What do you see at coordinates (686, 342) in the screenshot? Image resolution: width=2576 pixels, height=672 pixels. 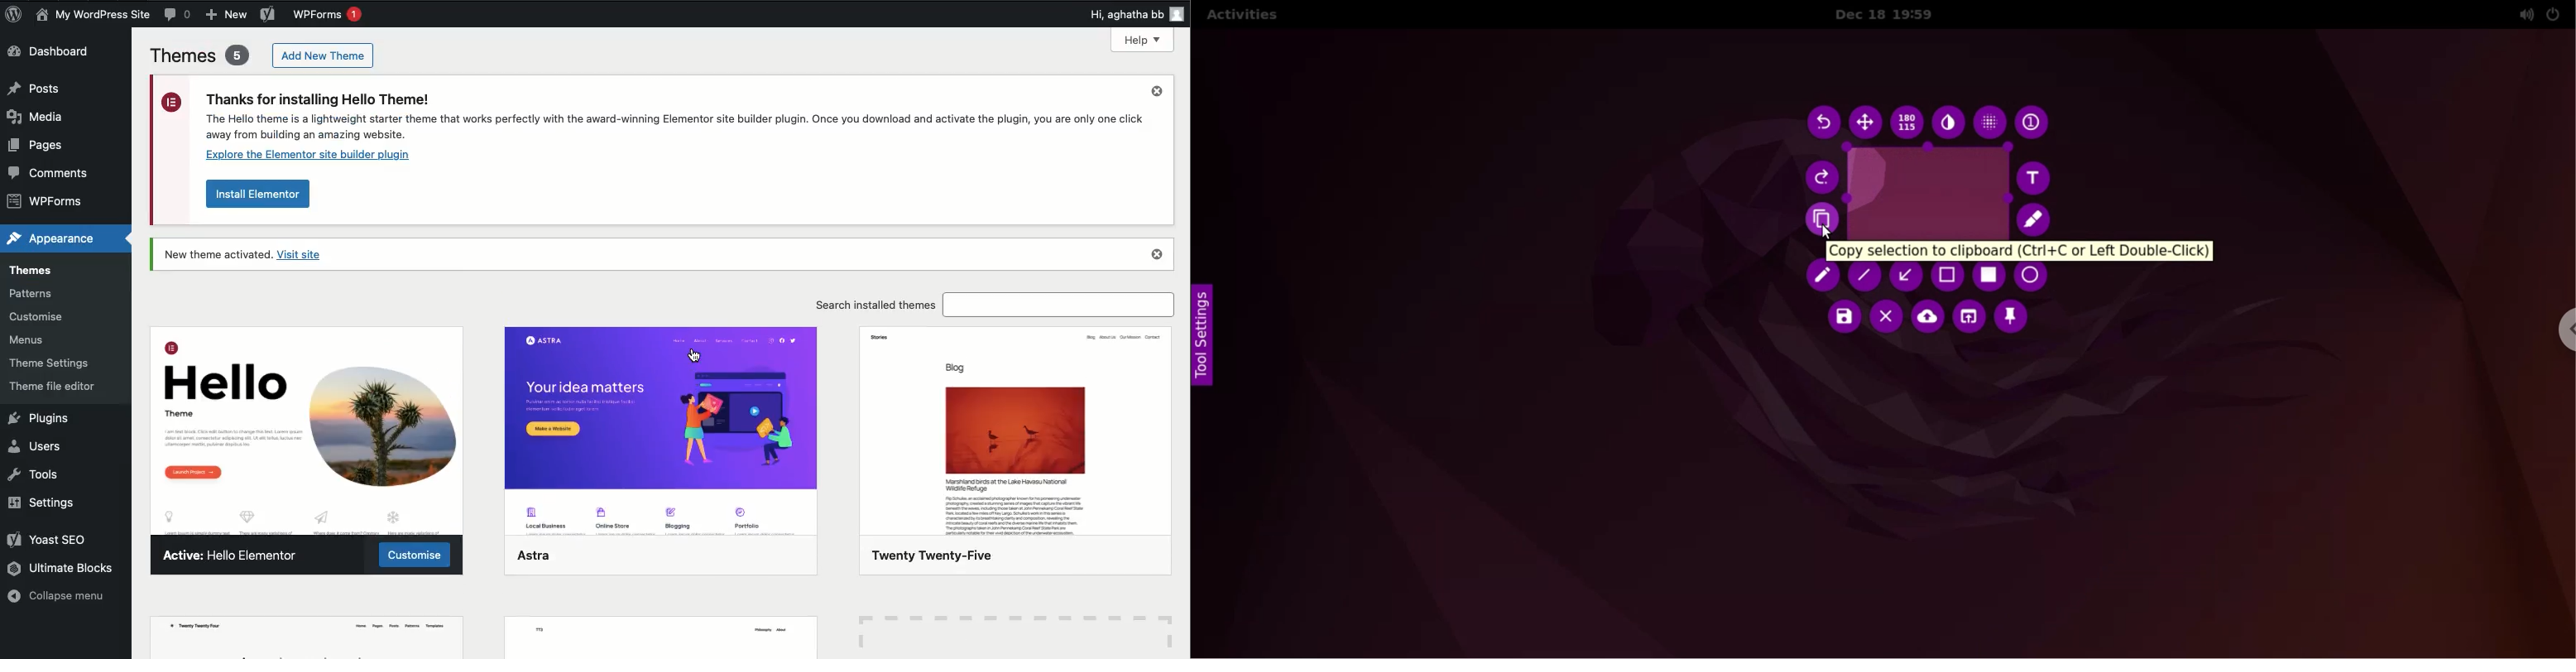 I see `Activate` at bounding box center [686, 342].